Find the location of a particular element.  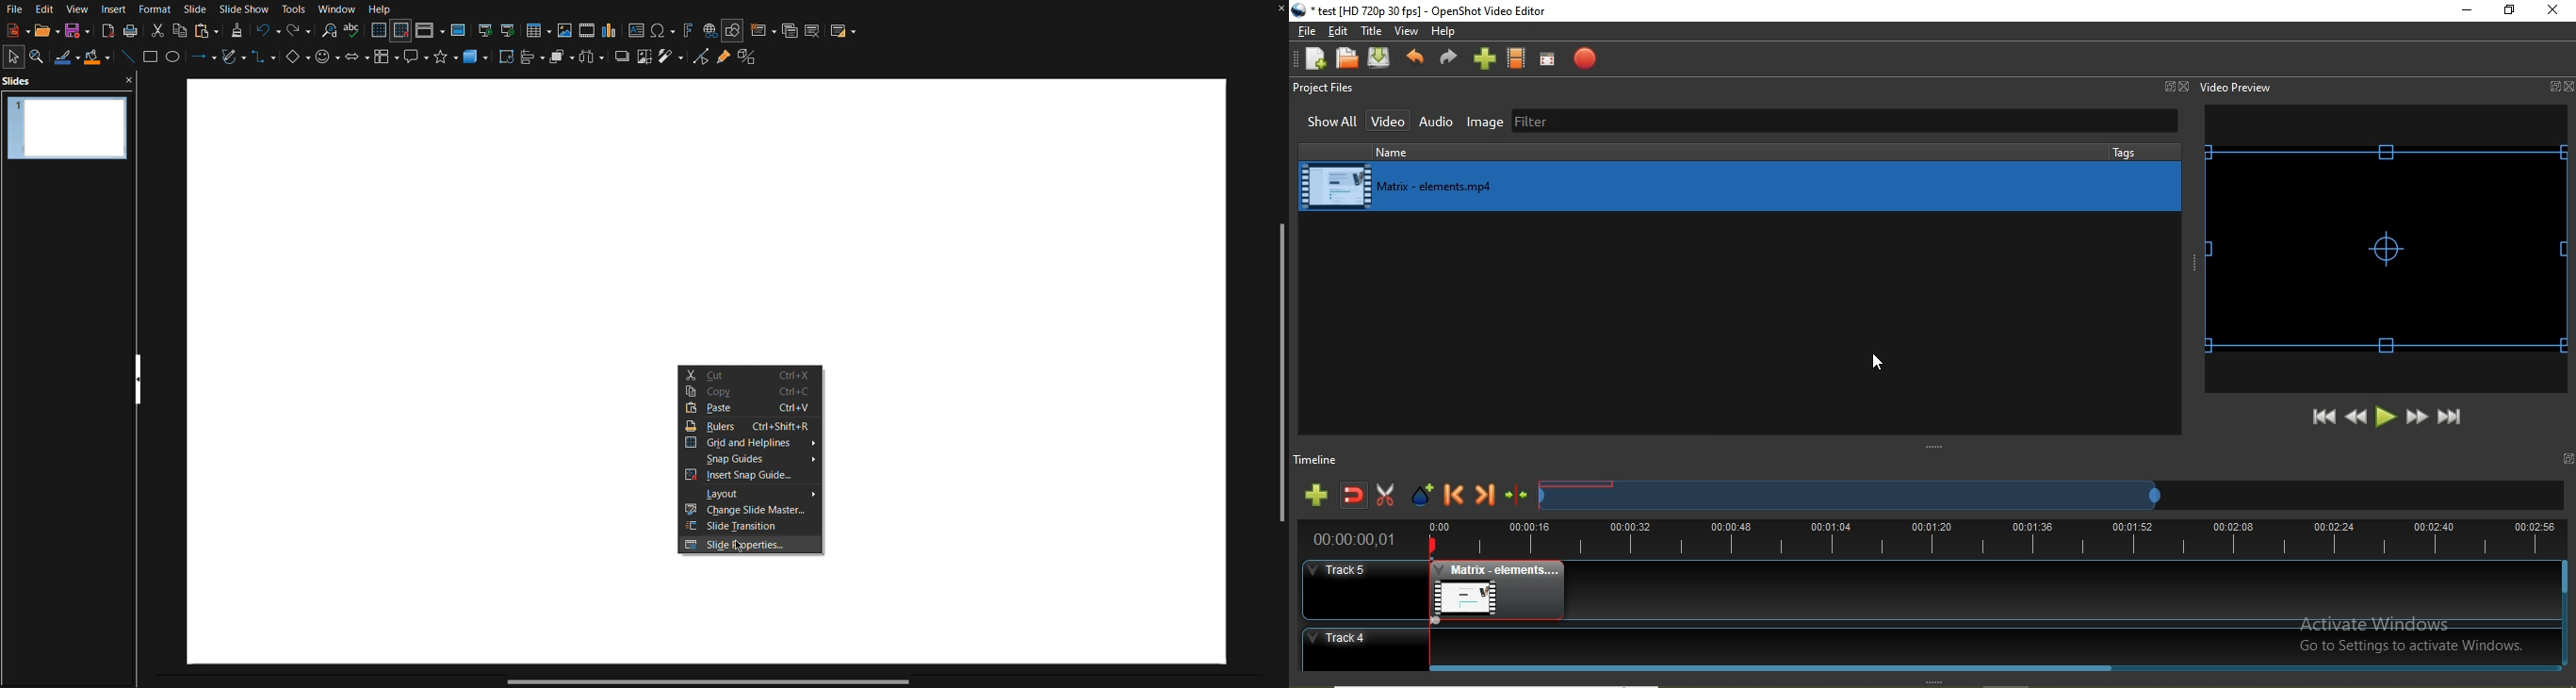

Square is located at coordinates (152, 59).